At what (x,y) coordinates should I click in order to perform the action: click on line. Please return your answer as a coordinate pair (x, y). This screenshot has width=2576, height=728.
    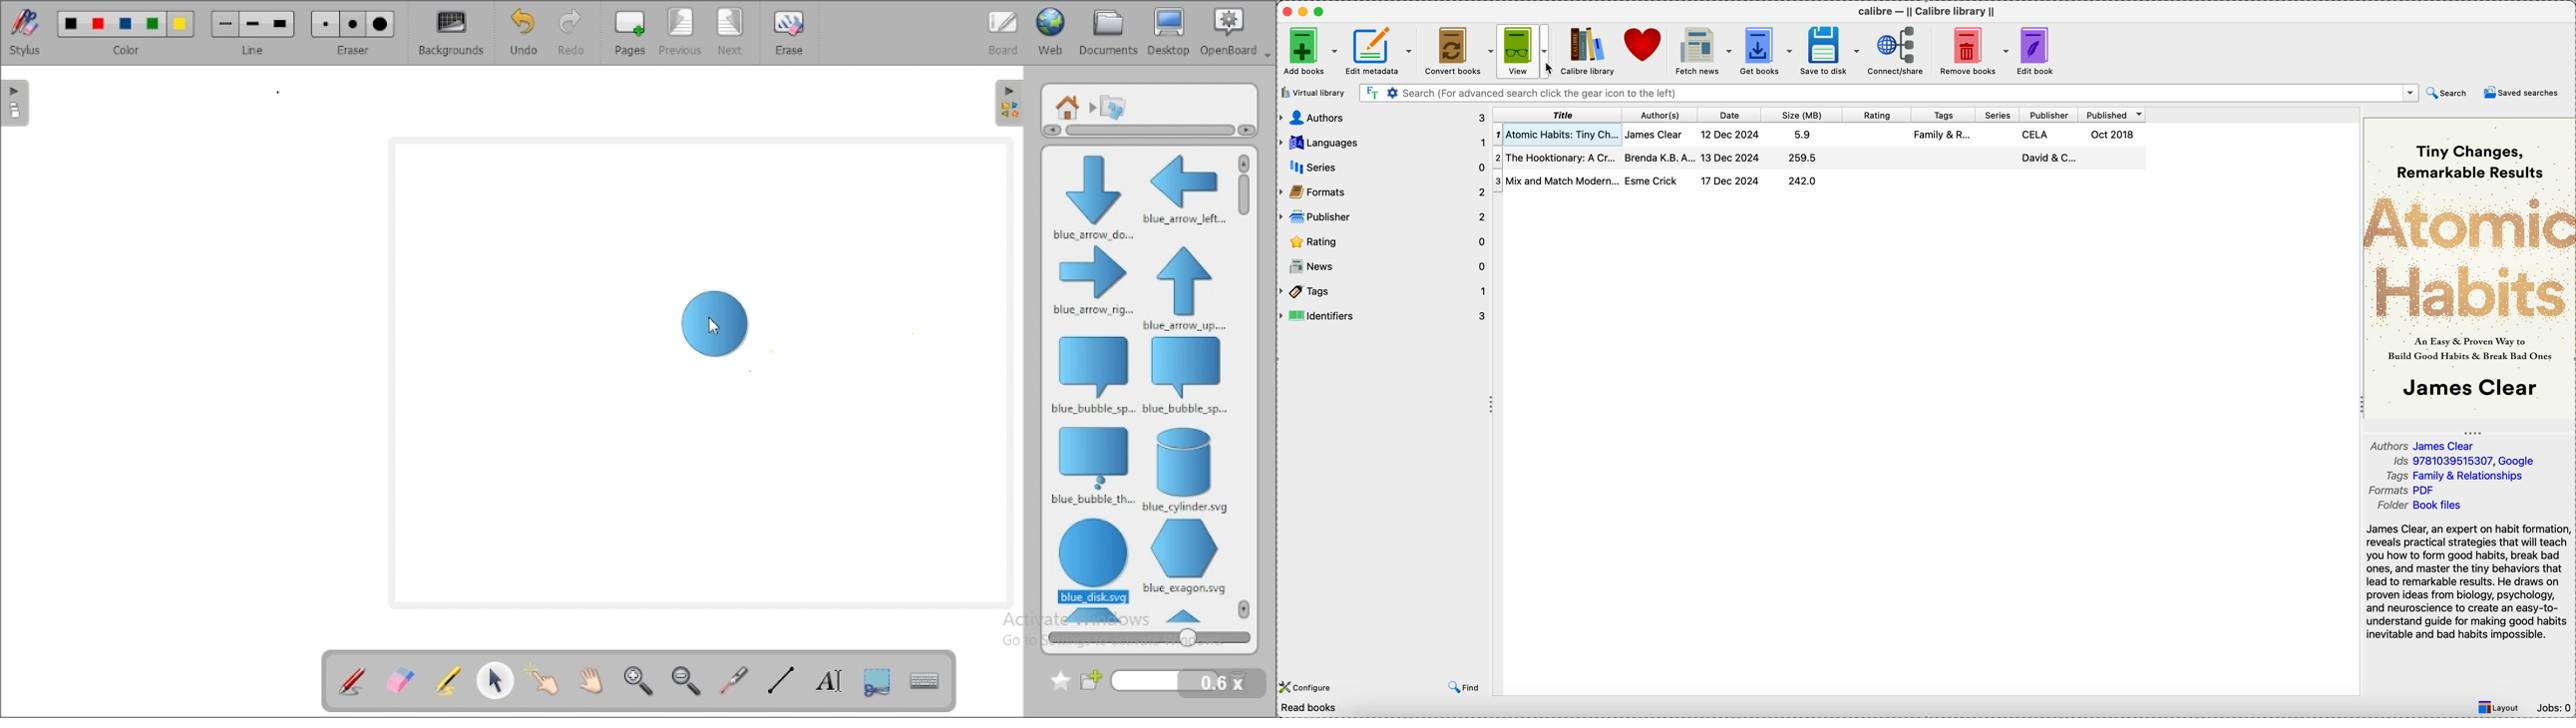
    Looking at the image, I should click on (253, 32).